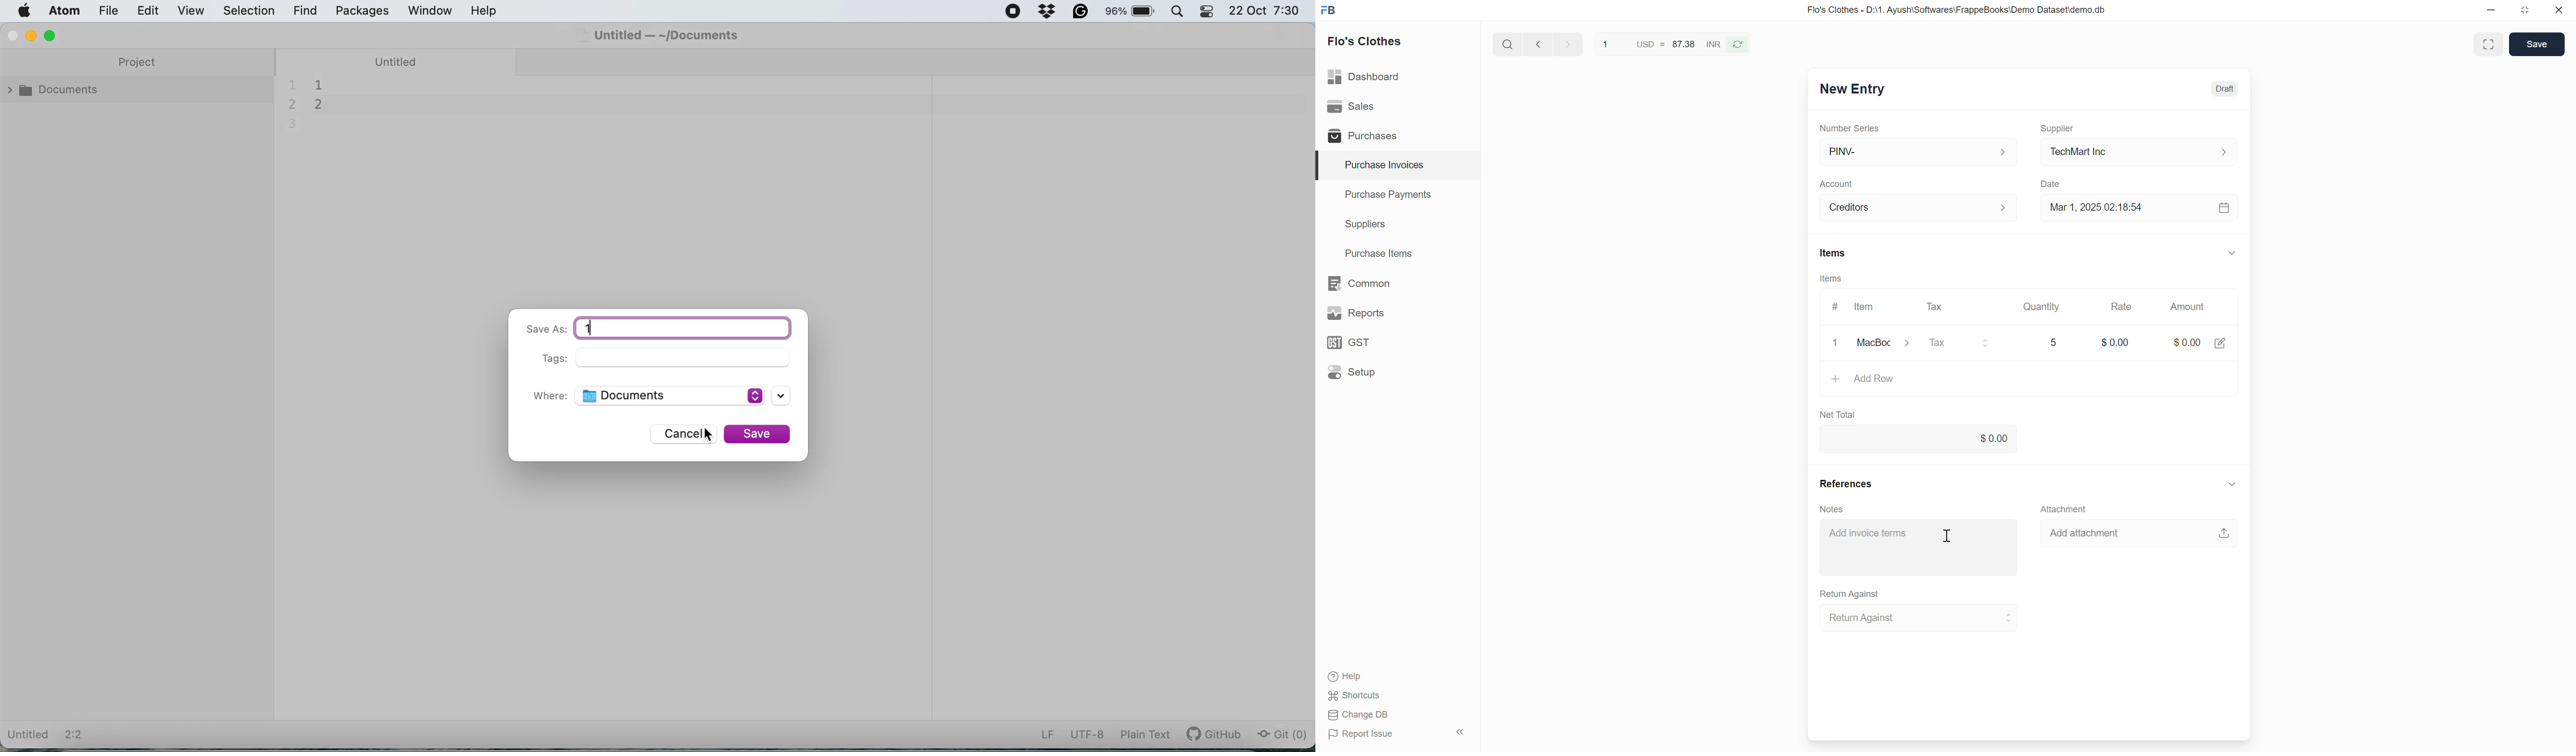 This screenshot has height=756, width=2576. Describe the element at coordinates (1937, 307) in the screenshot. I see `Tax` at that location.